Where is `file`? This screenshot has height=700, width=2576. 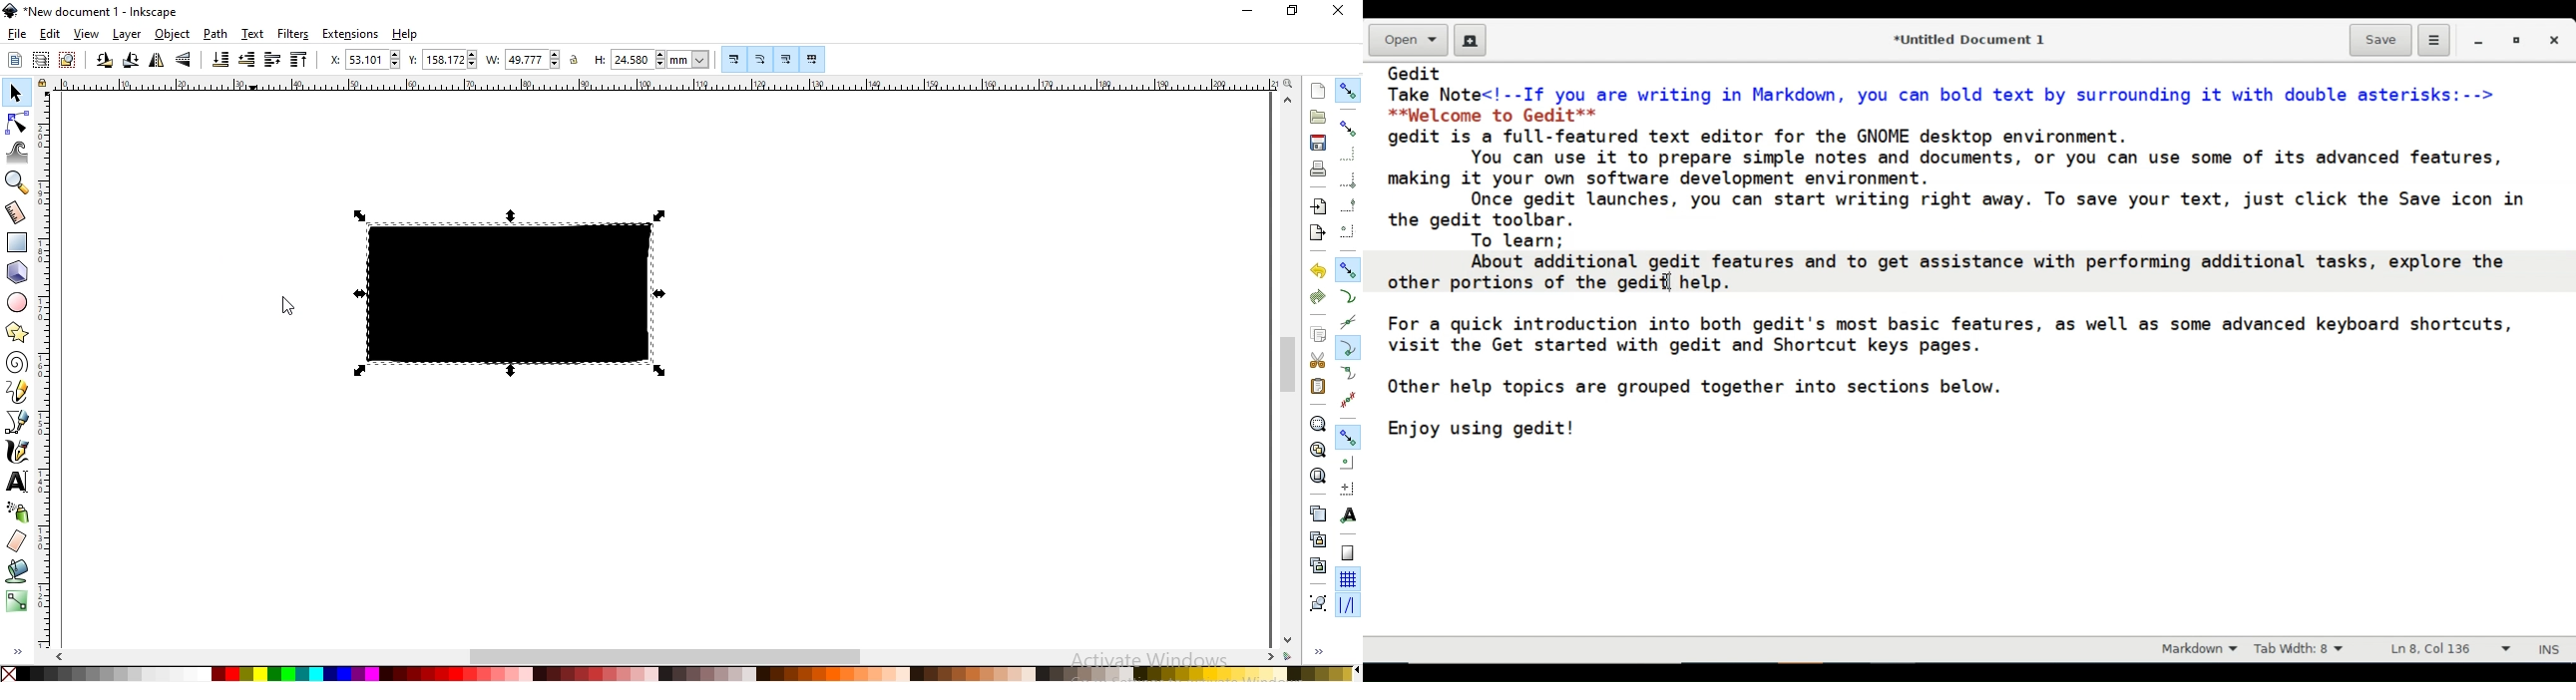
file is located at coordinates (15, 34).